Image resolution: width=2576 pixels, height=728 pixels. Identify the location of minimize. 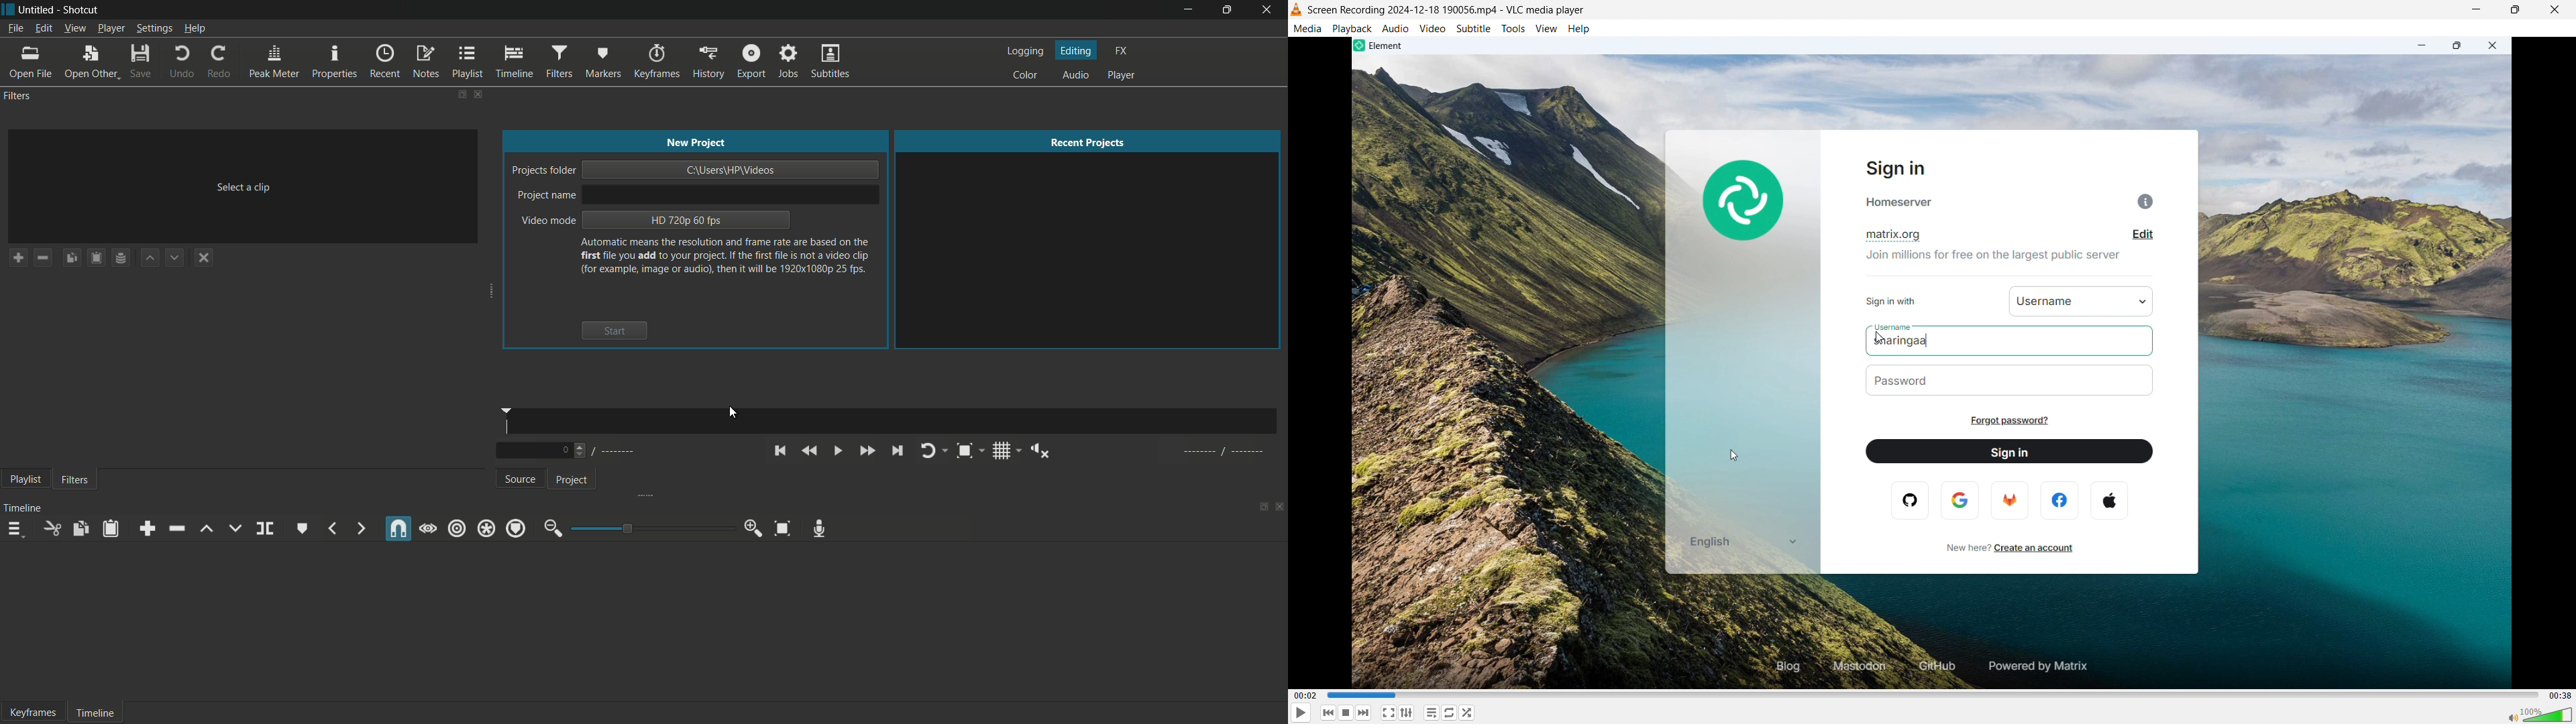
(2474, 9).